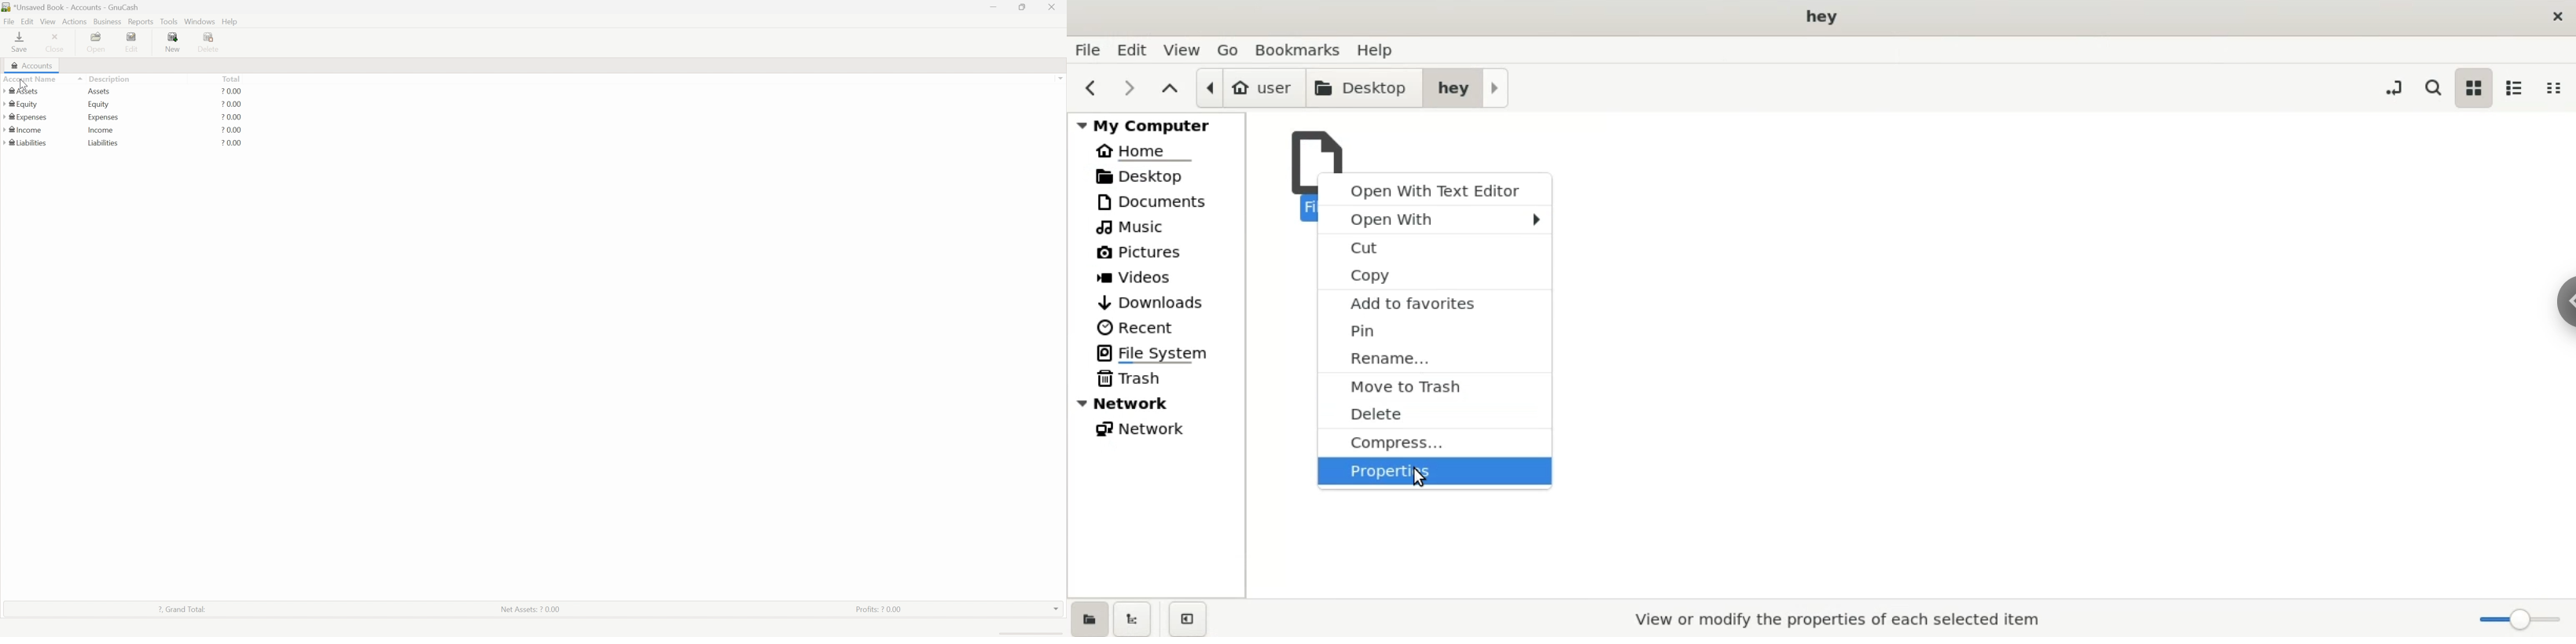  Describe the element at coordinates (1182, 50) in the screenshot. I see `view` at that location.